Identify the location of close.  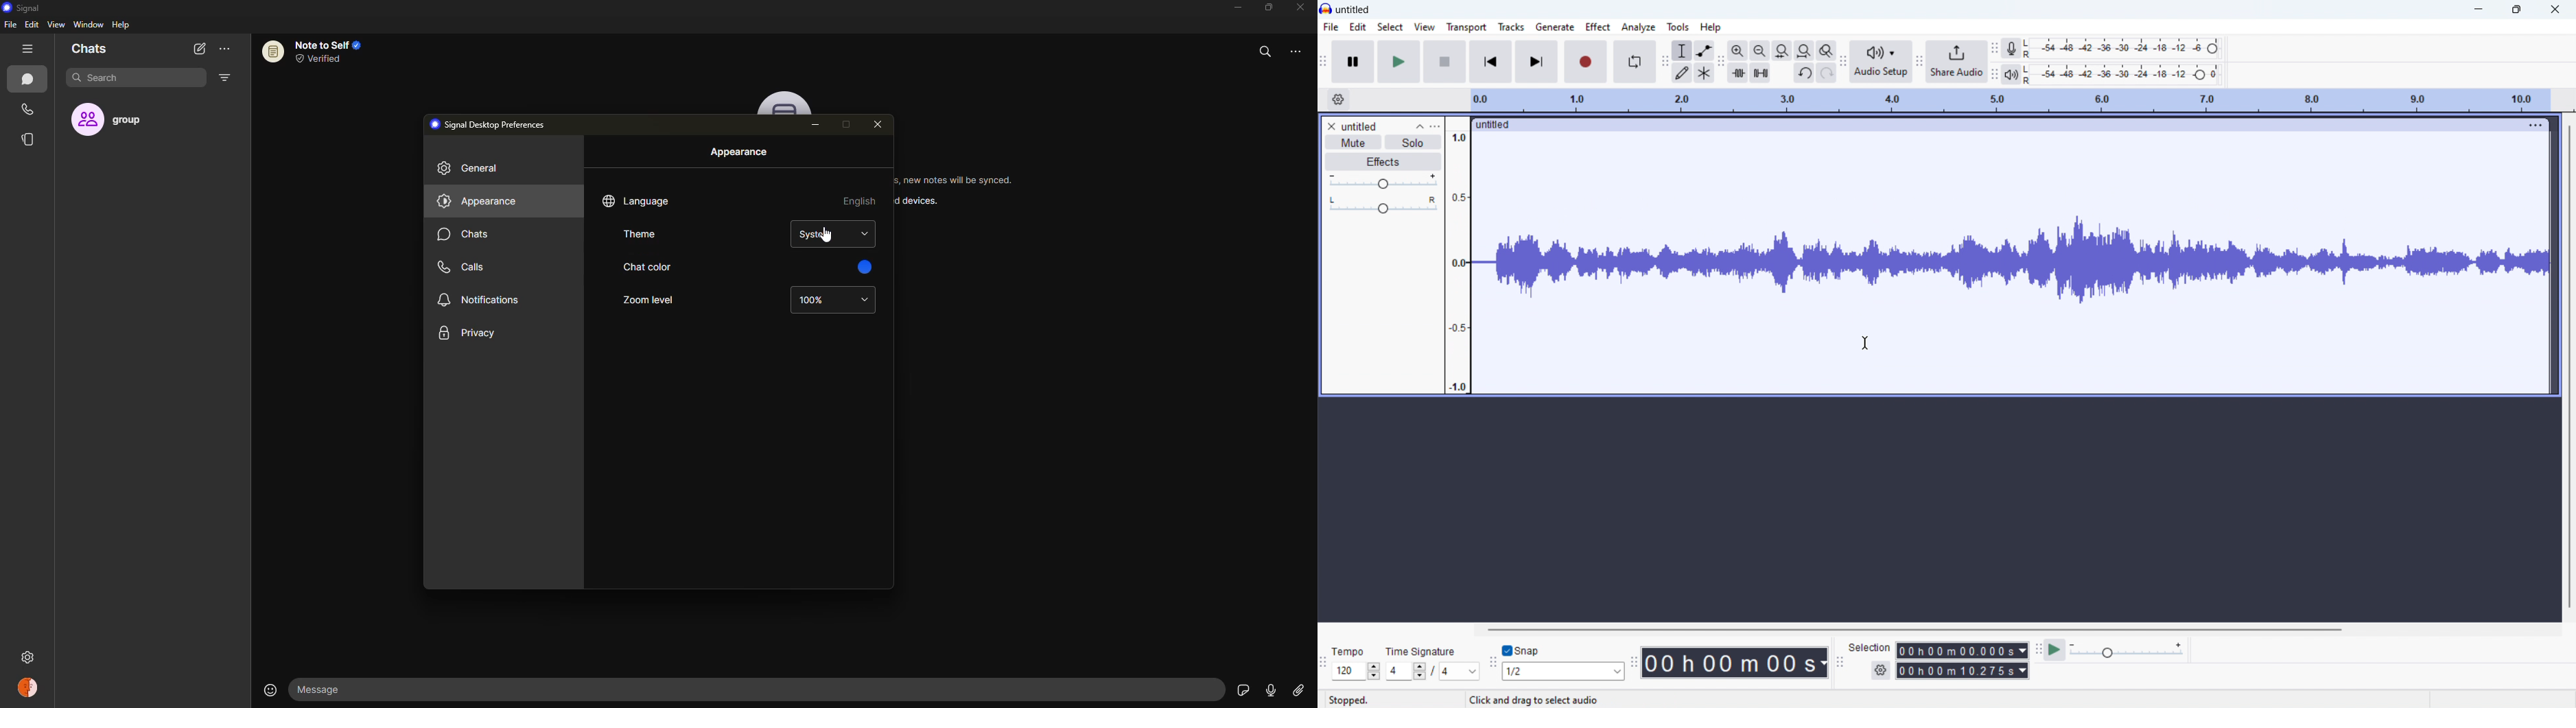
(2557, 10).